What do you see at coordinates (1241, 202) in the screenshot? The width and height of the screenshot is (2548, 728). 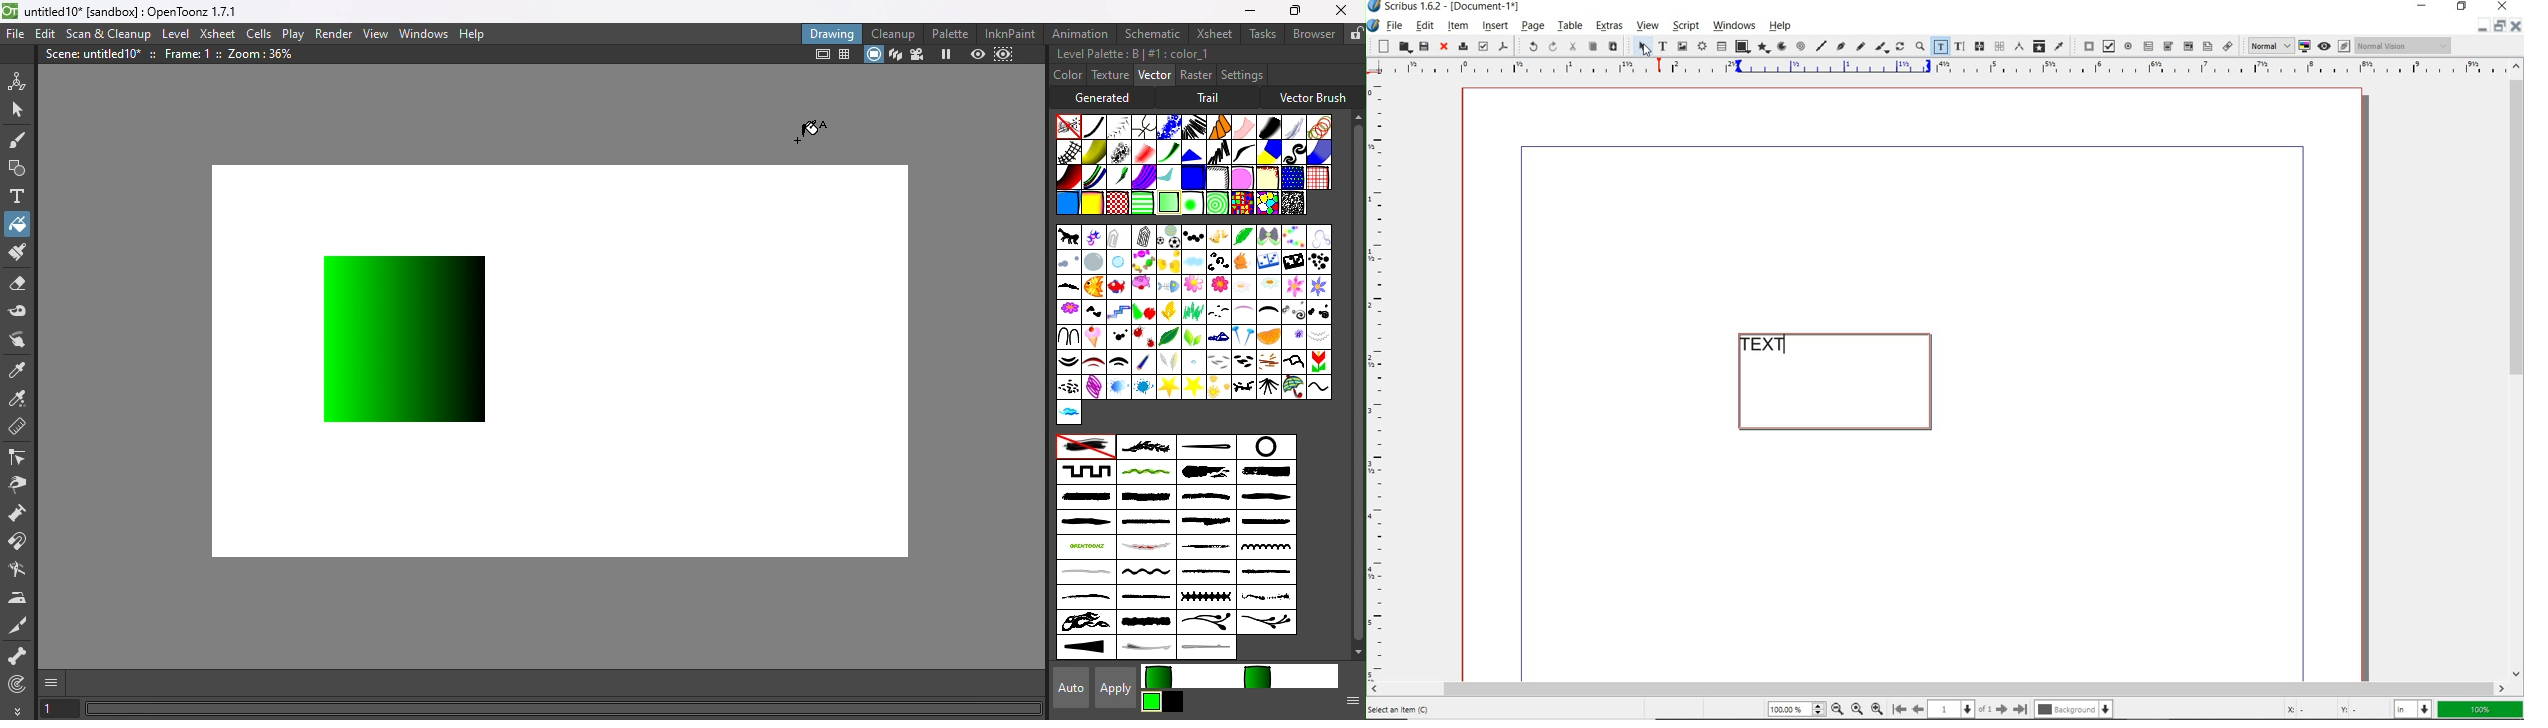 I see `Stained glass` at bounding box center [1241, 202].